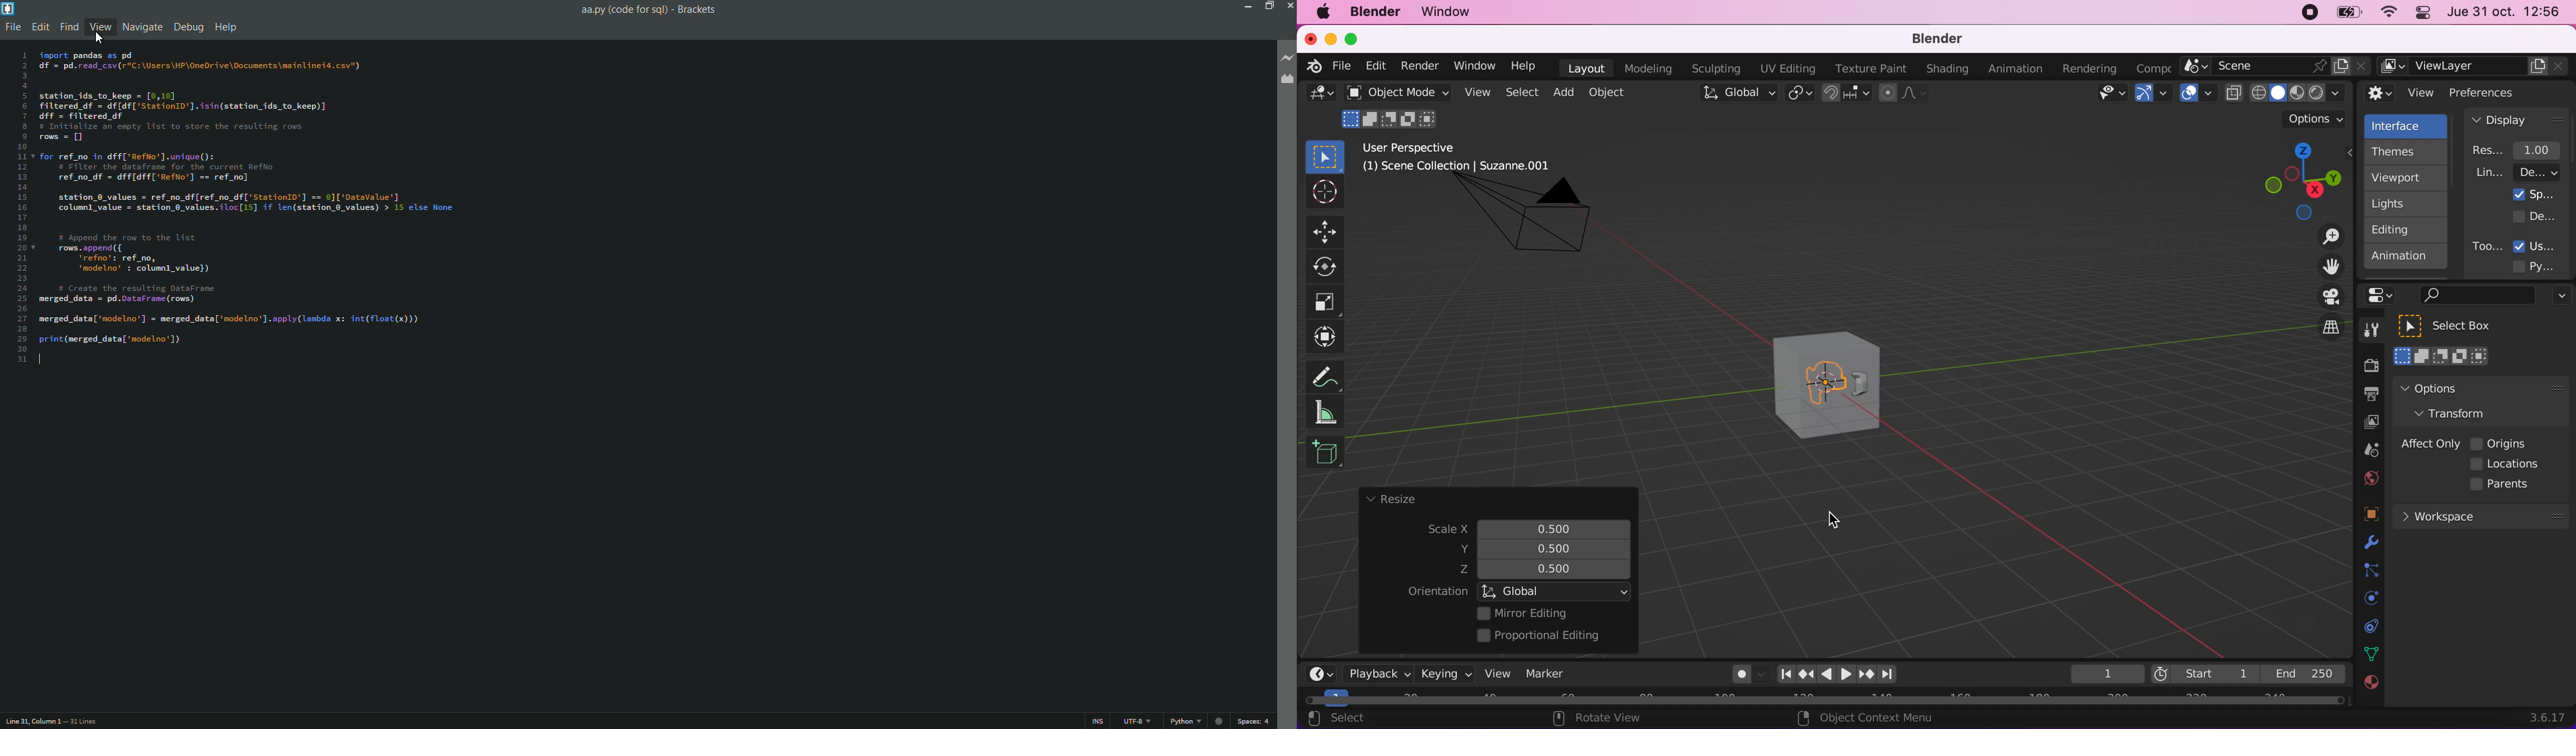 The width and height of the screenshot is (2576, 756). I want to click on measure, so click(1332, 412).